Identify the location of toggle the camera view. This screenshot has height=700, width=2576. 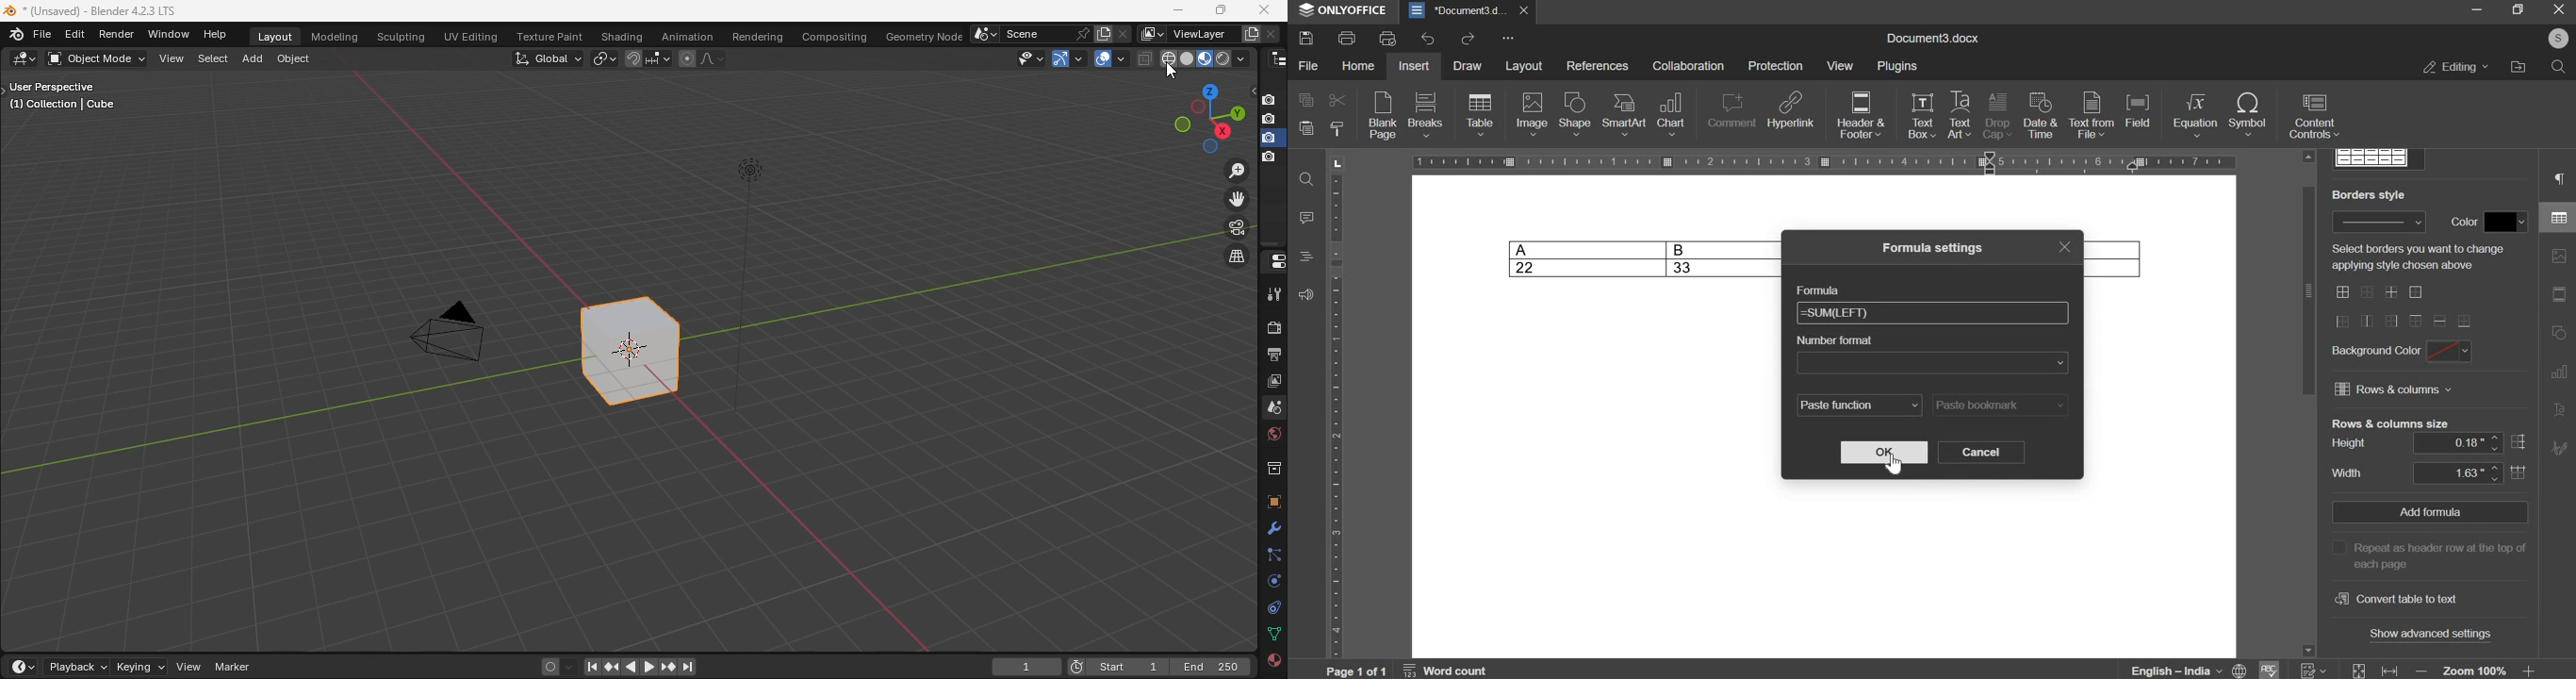
(1236, 227).